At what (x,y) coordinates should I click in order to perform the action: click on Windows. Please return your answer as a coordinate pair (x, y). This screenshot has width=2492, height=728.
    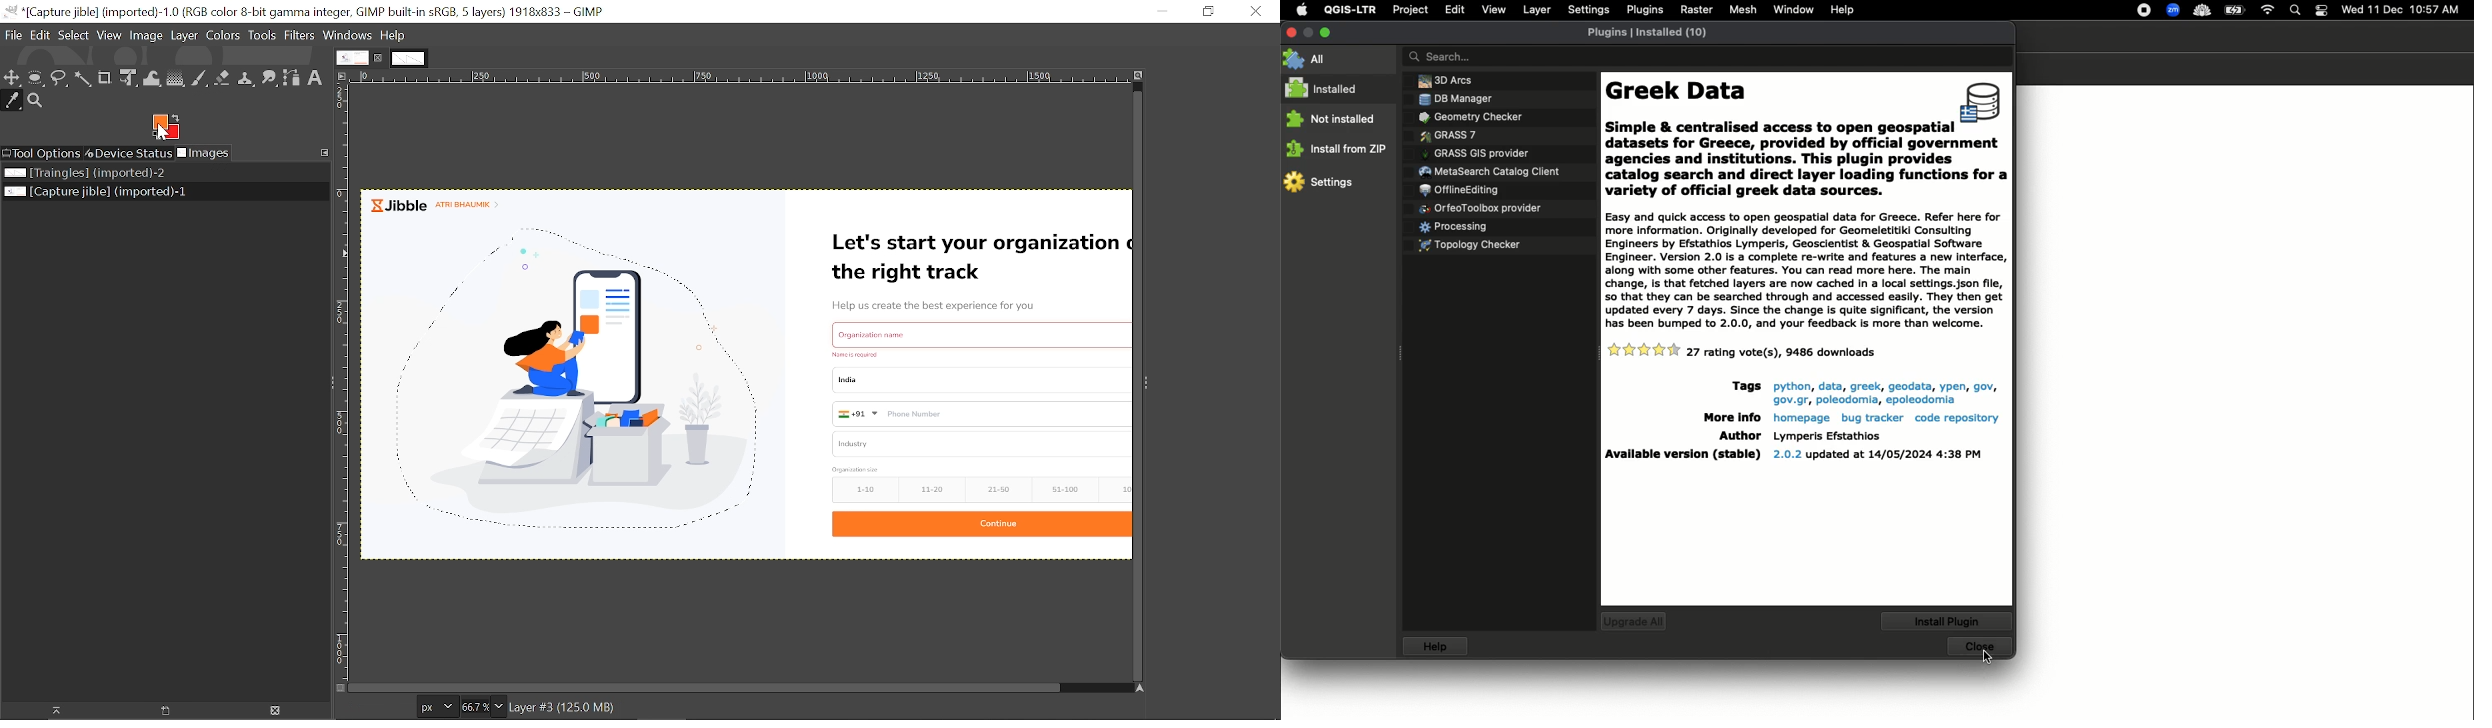
    Looking at the image, I should click on (348, 36).